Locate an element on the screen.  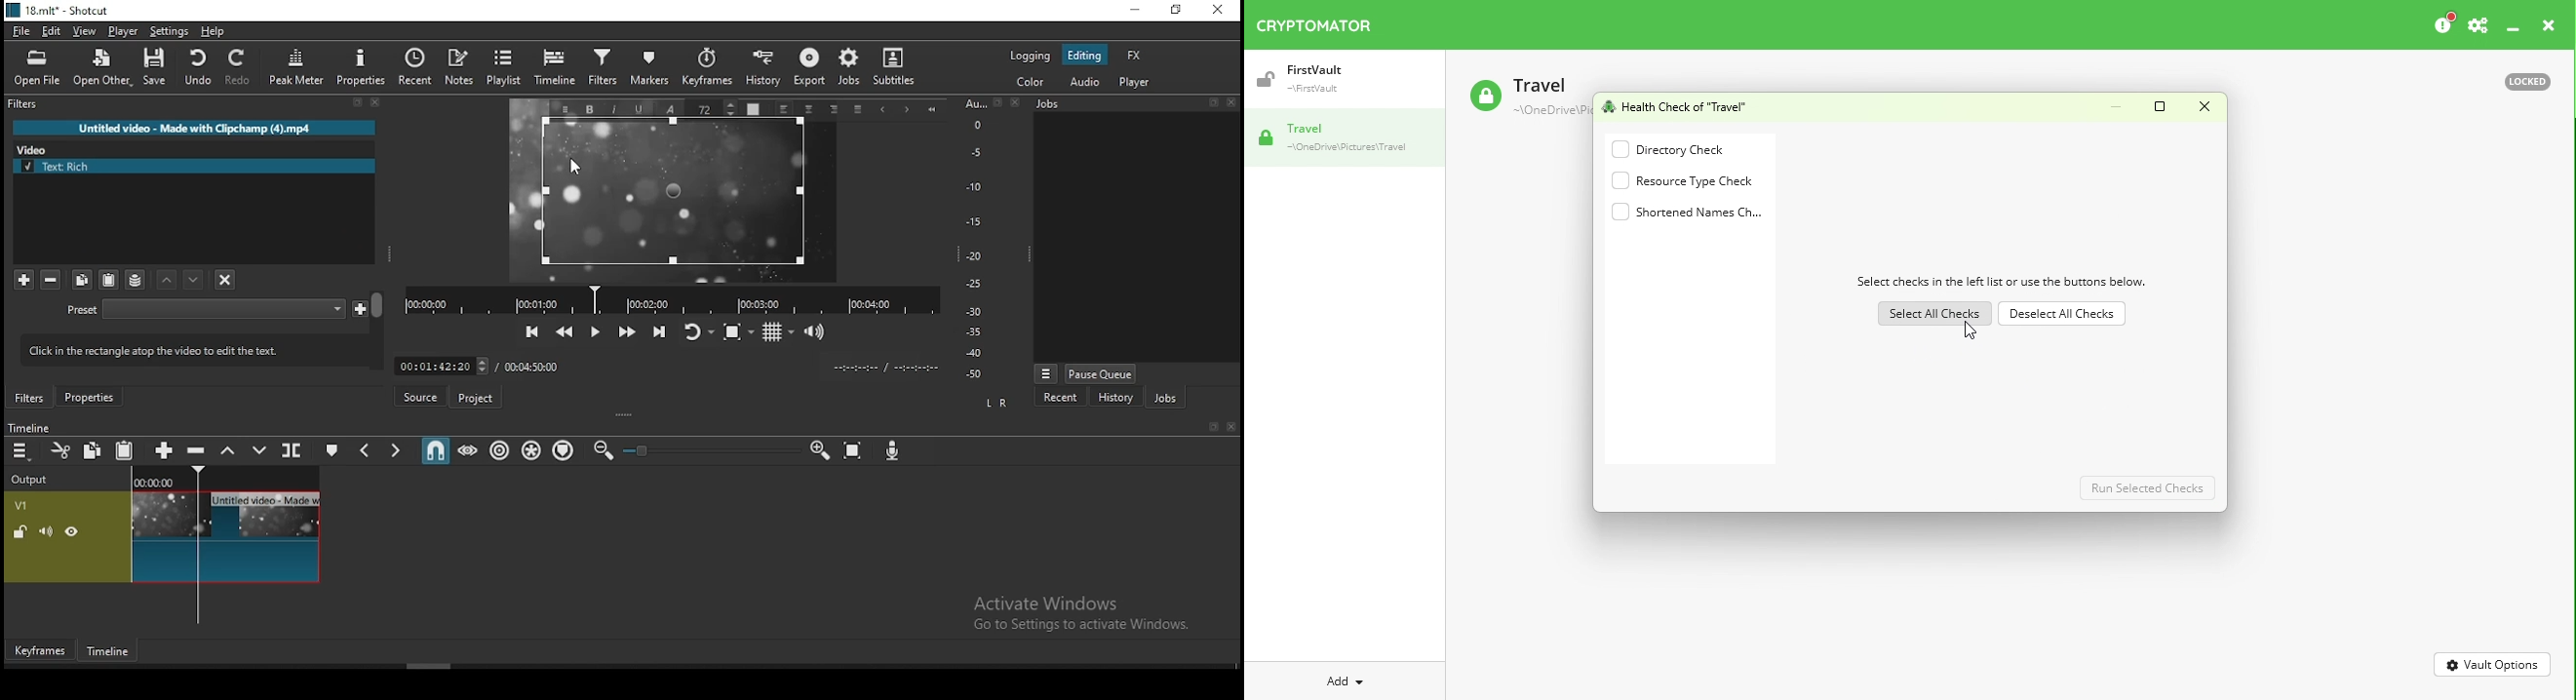
audio is located at coordinates (1084, 83).